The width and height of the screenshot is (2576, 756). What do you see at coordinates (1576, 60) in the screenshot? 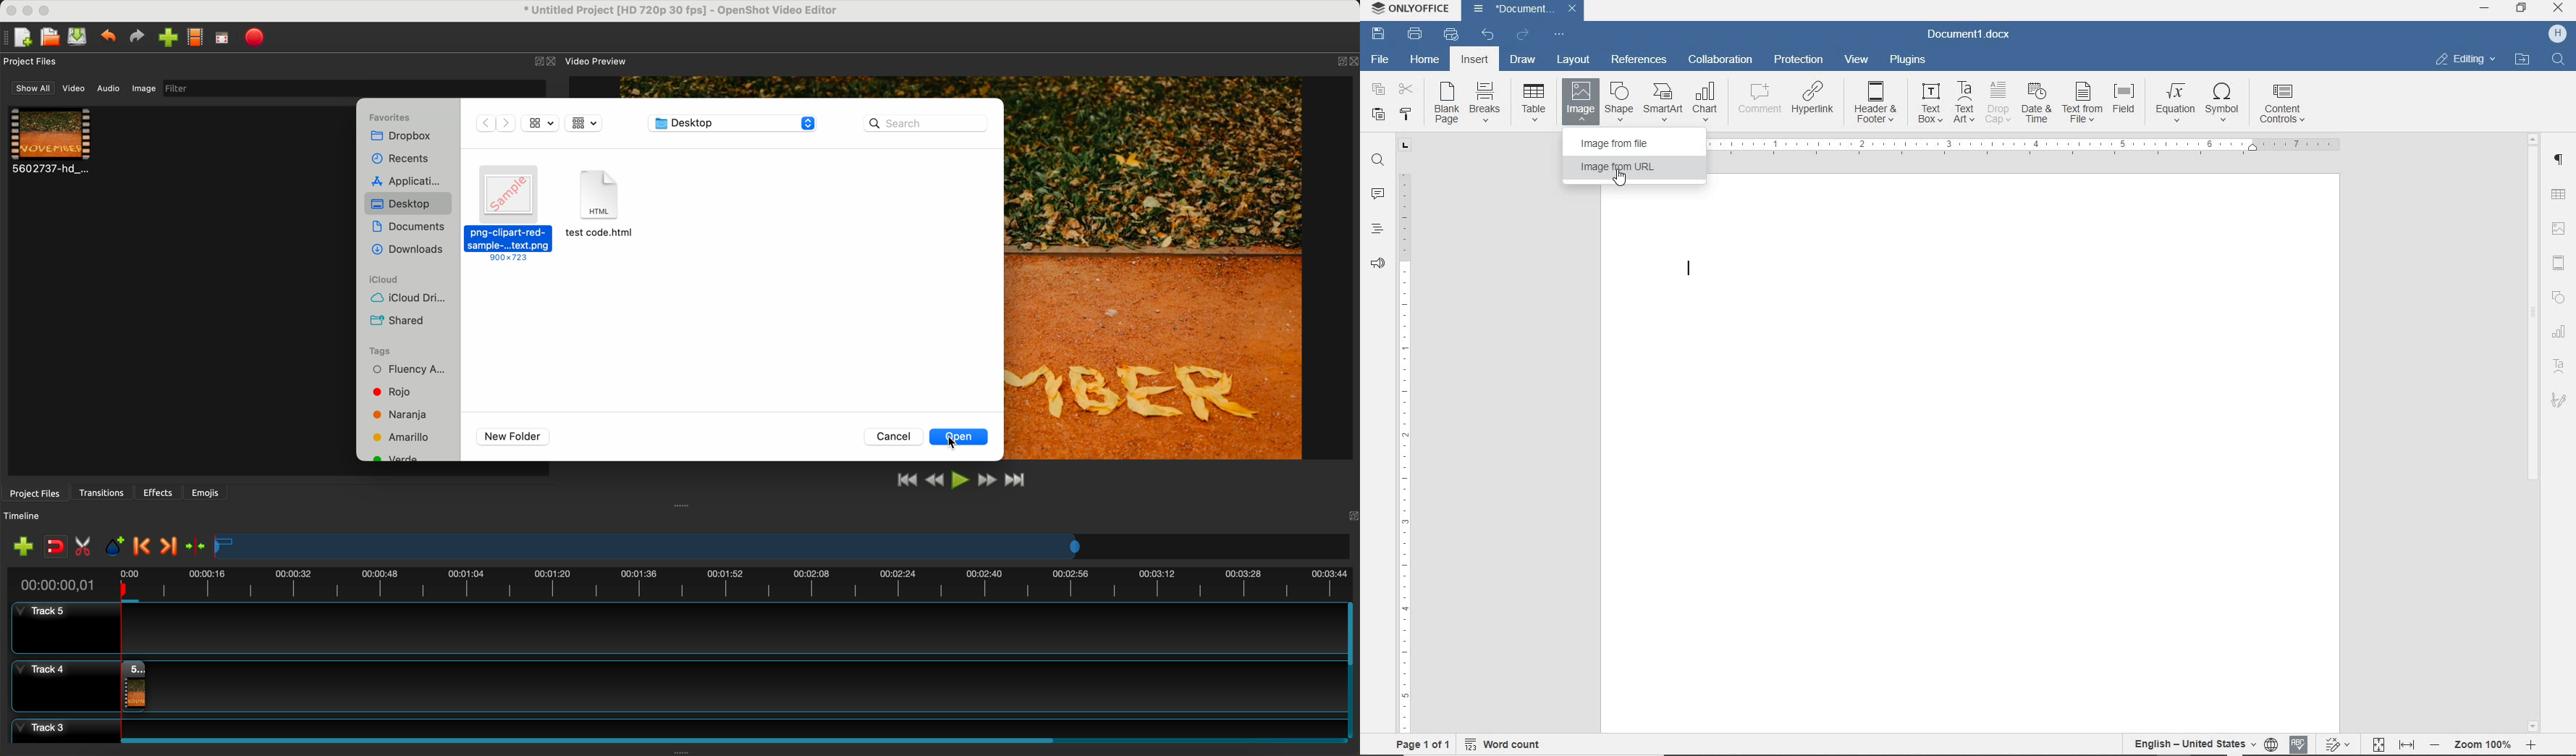
I see `layout` at bounding box center [1576, 60].